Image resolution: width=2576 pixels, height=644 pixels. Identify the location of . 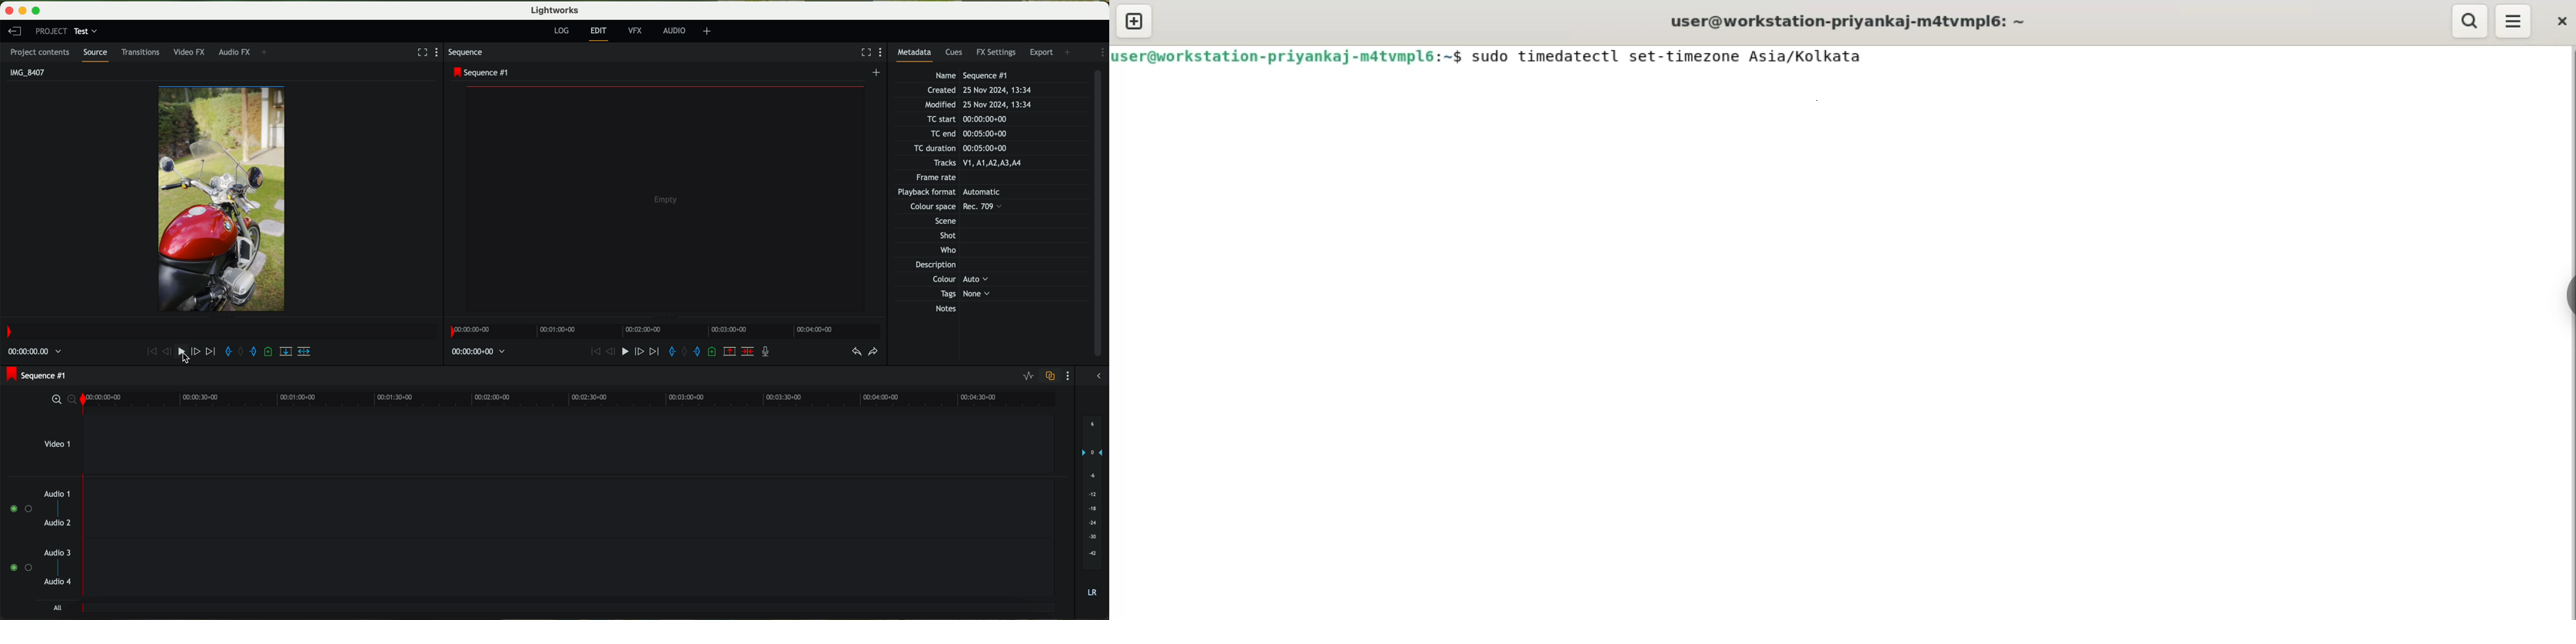
(957, 193).